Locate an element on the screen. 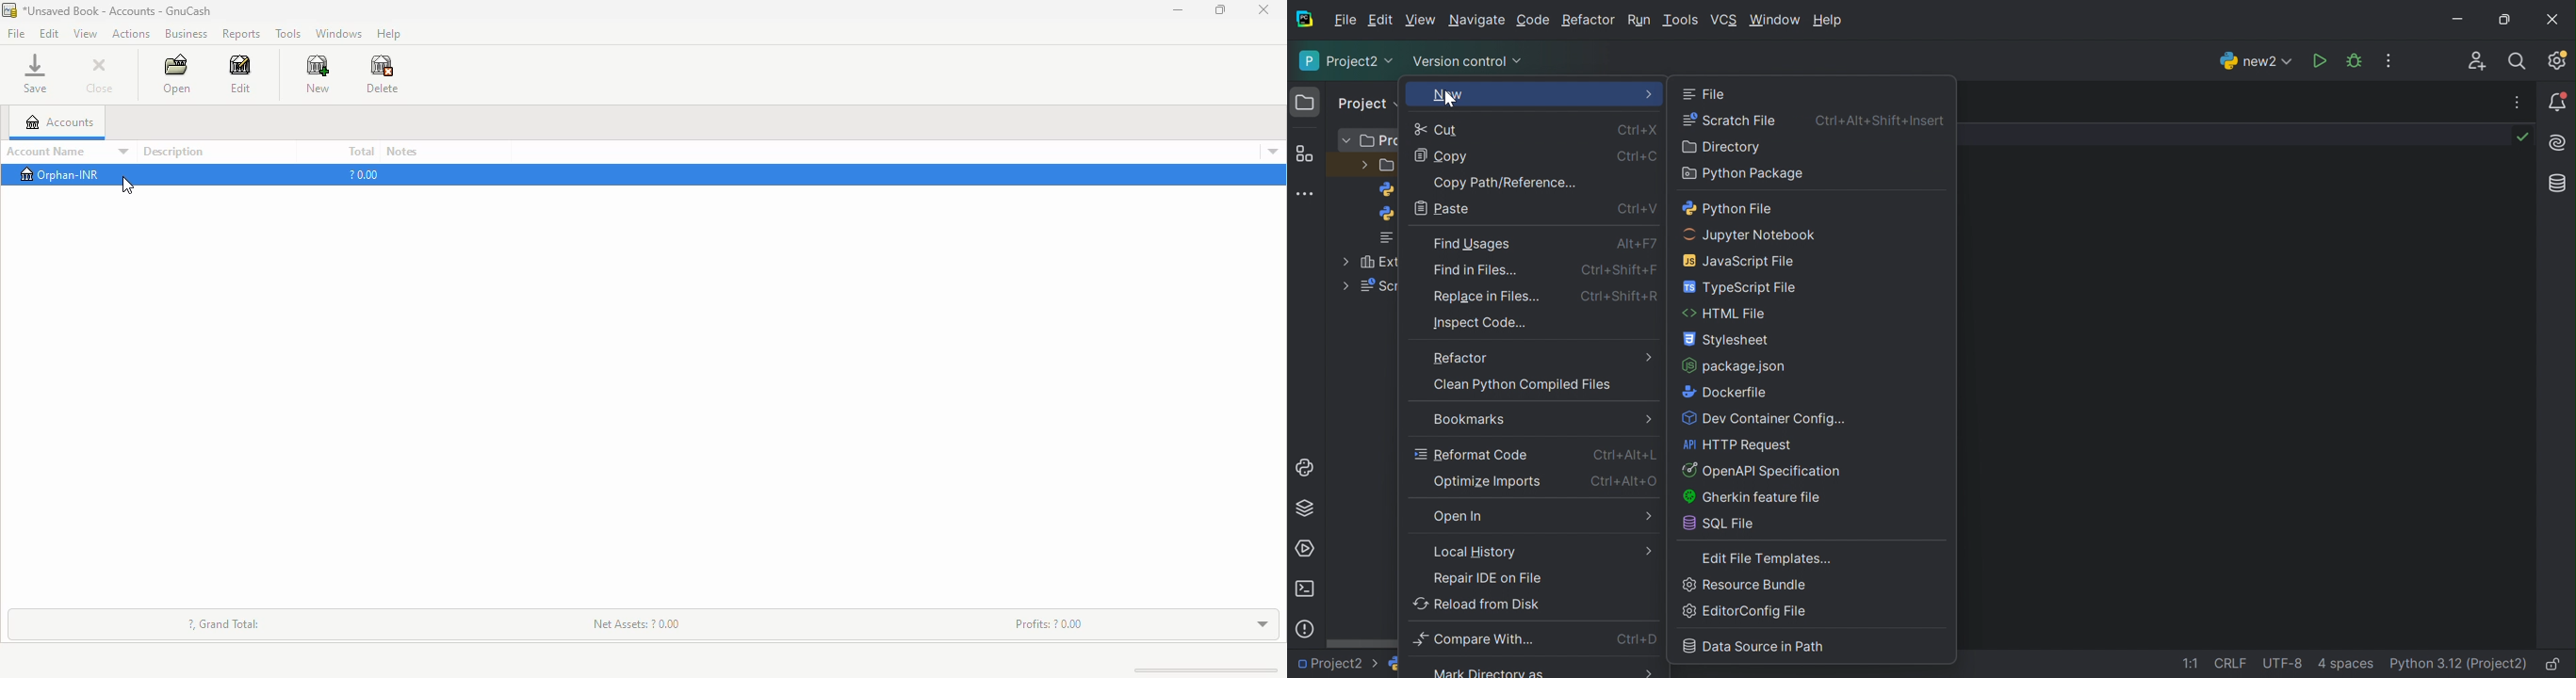  close is located at coordinates (99, 75).